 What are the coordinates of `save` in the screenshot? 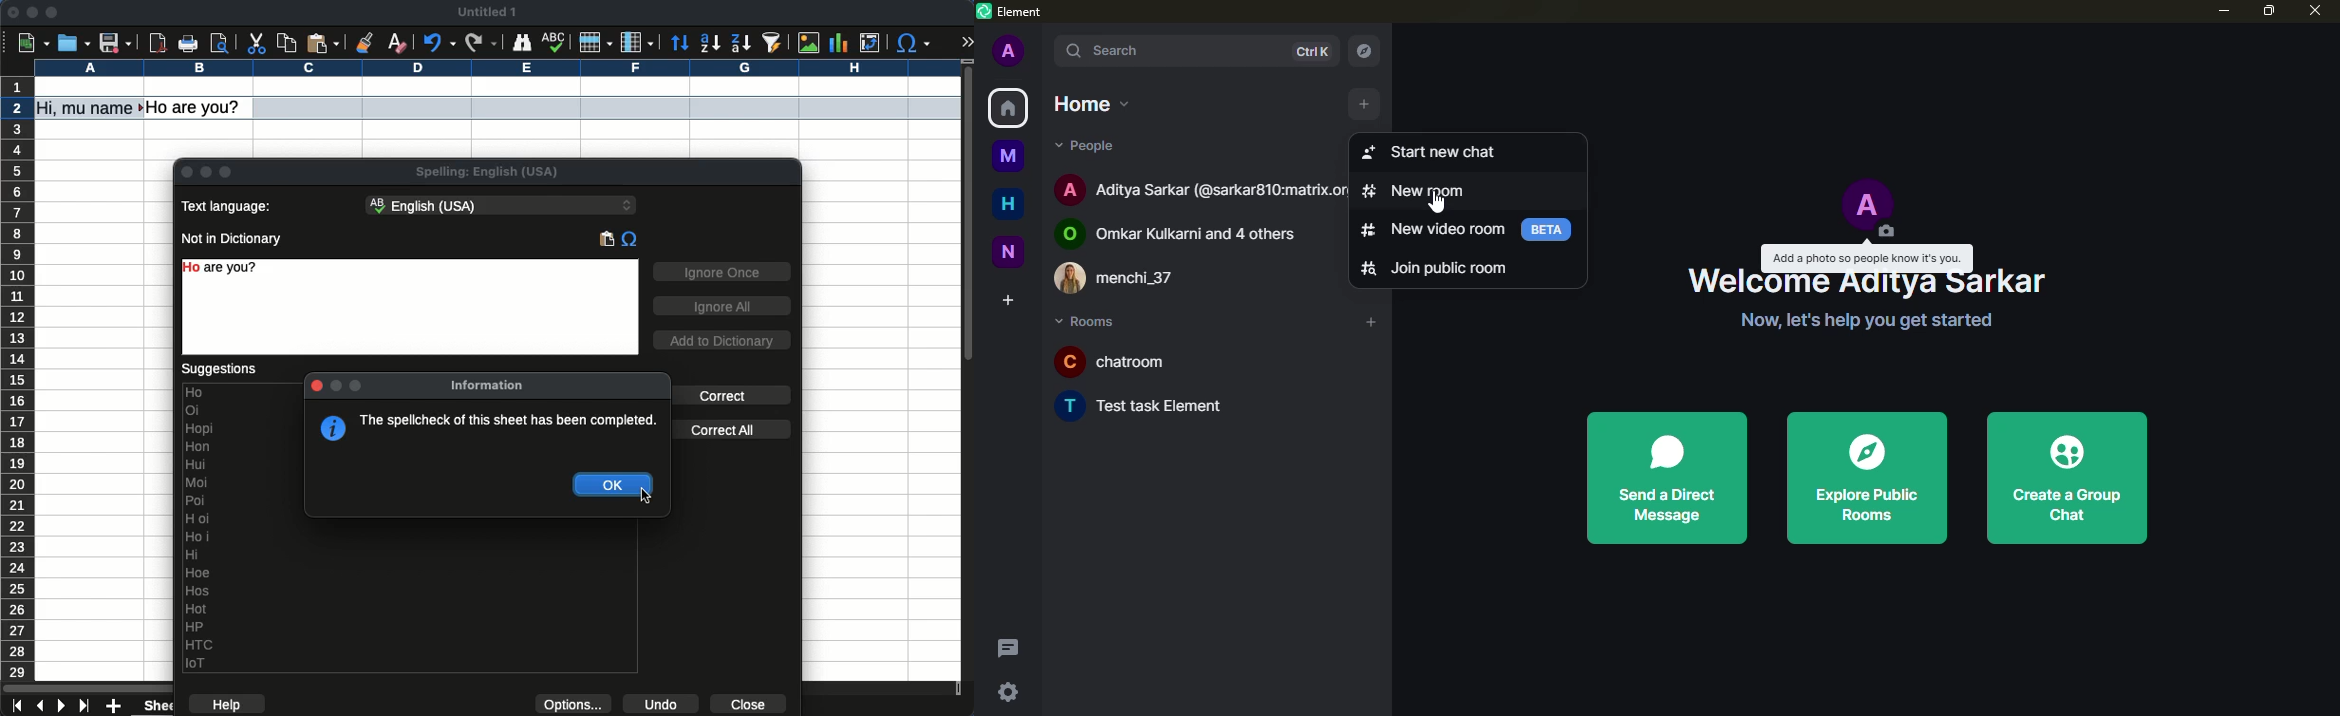 It's located at (116, 43).